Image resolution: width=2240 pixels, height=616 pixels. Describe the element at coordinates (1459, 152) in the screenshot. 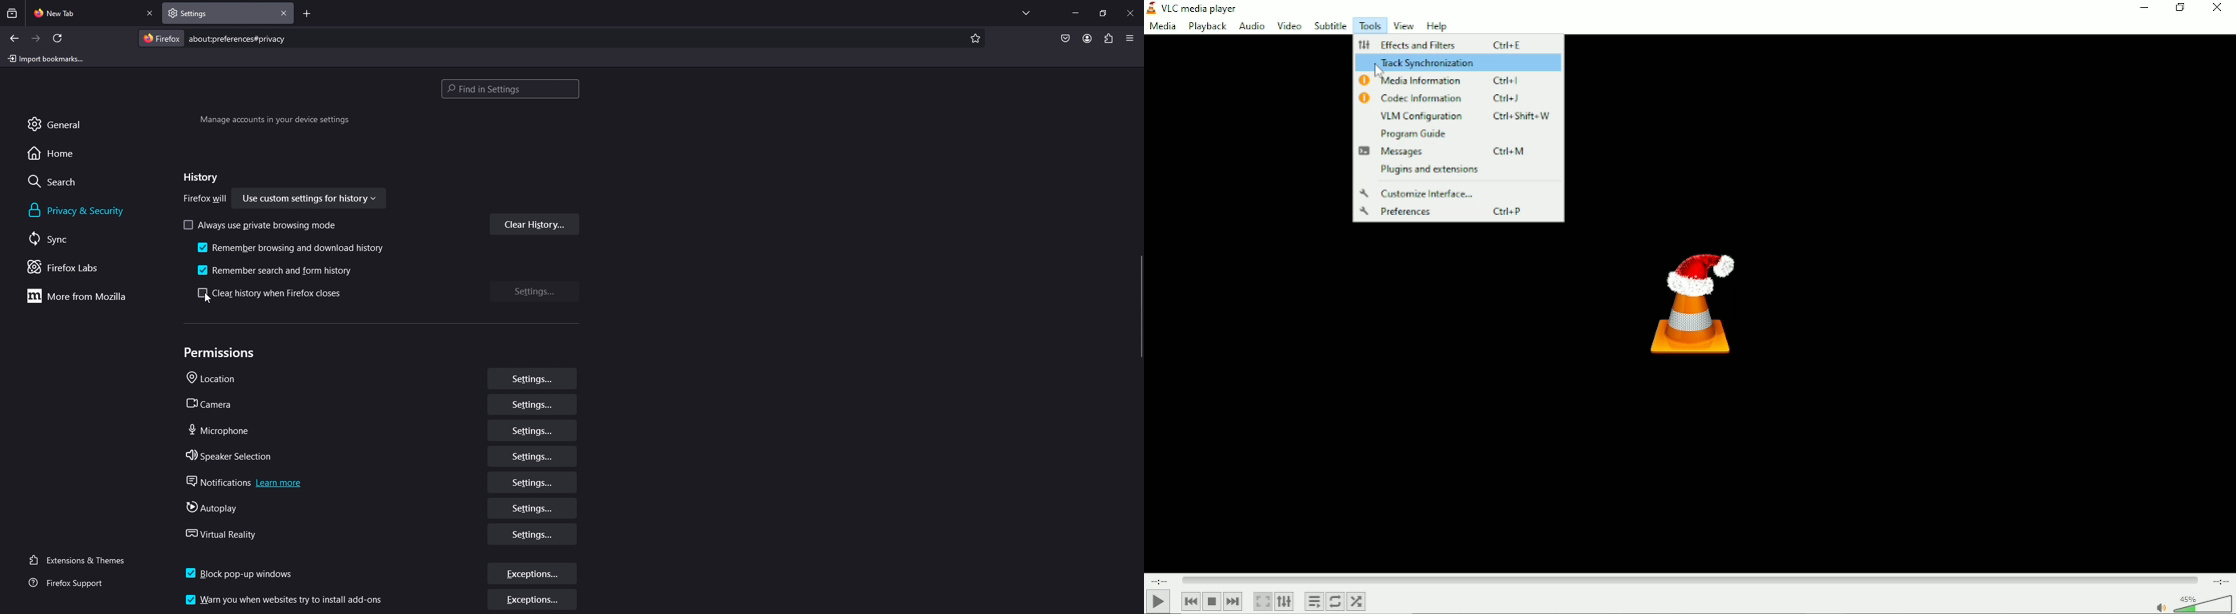

I see `Messages` at that location.